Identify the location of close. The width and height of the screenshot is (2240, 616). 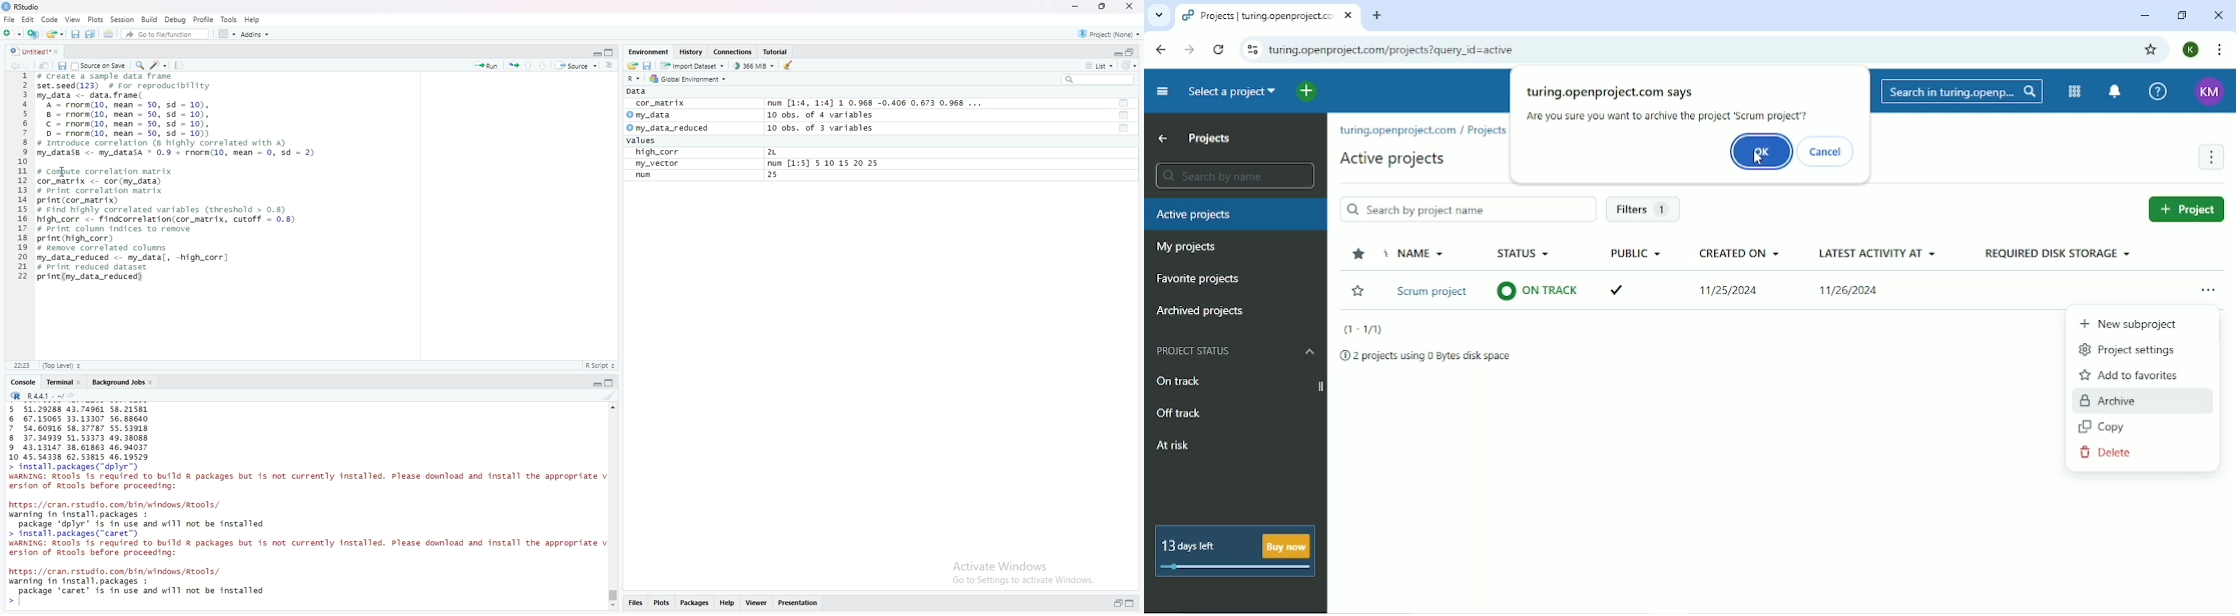
(57, 52).